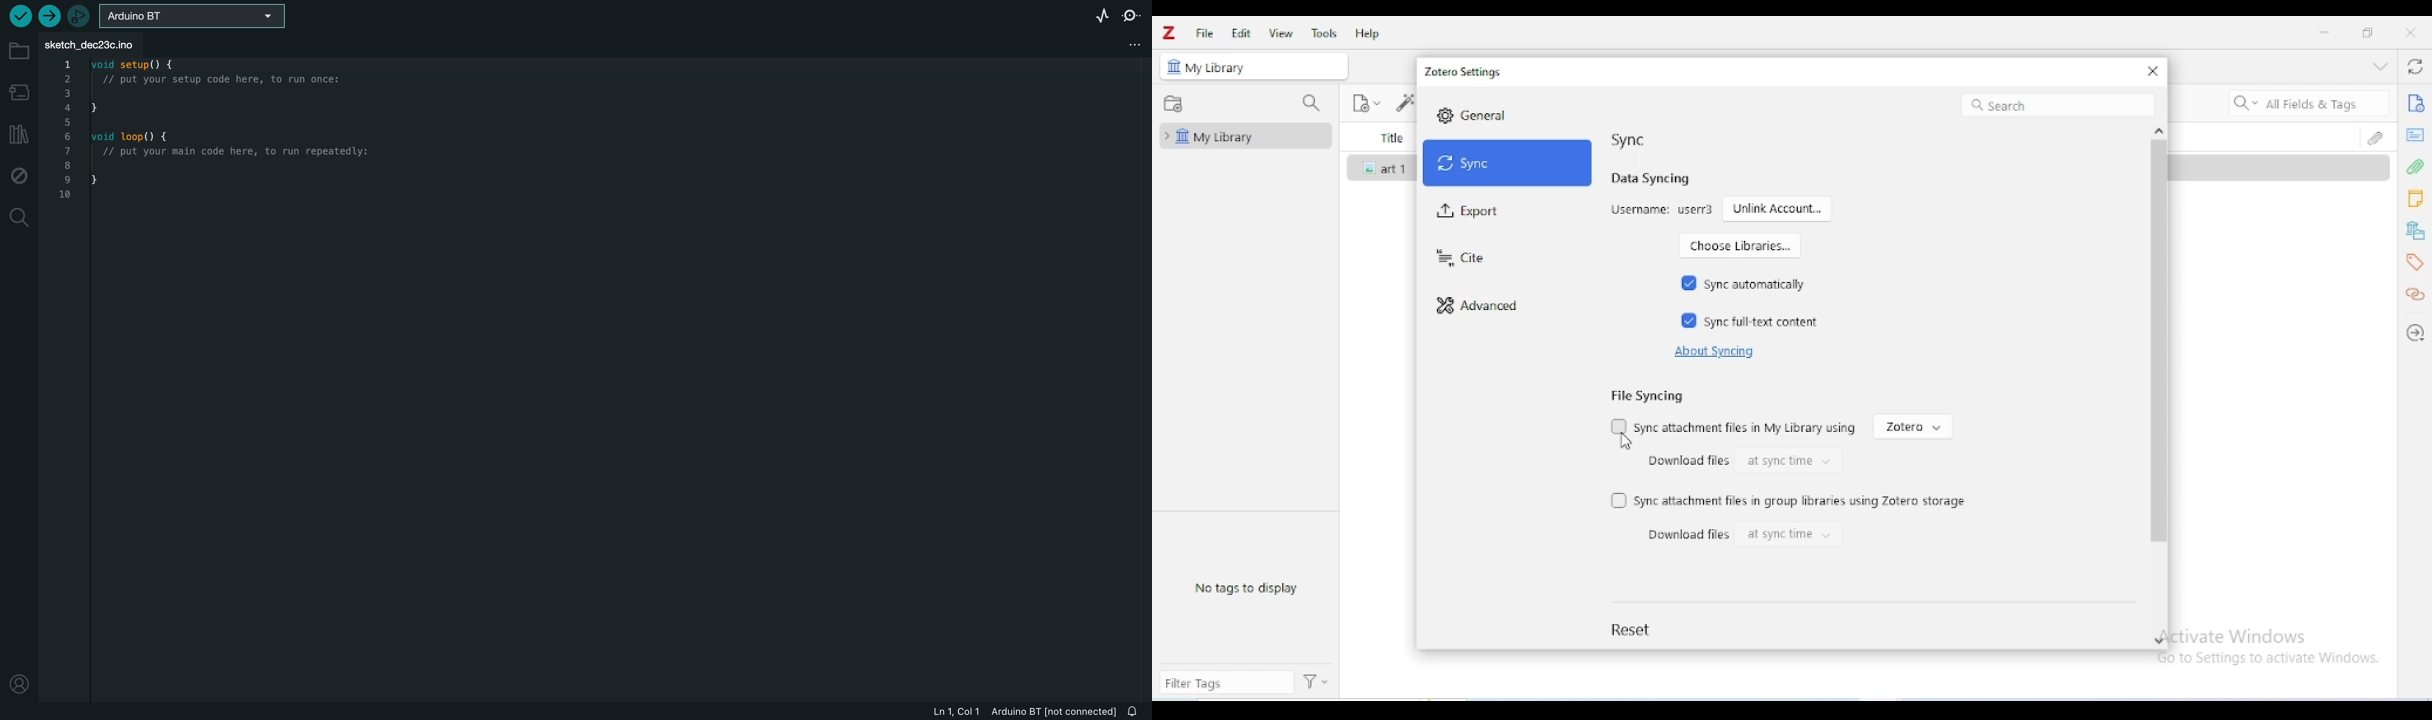 This screenshot has width=2436, height=728. I want to click on Checkbox , so click(1619, 425).